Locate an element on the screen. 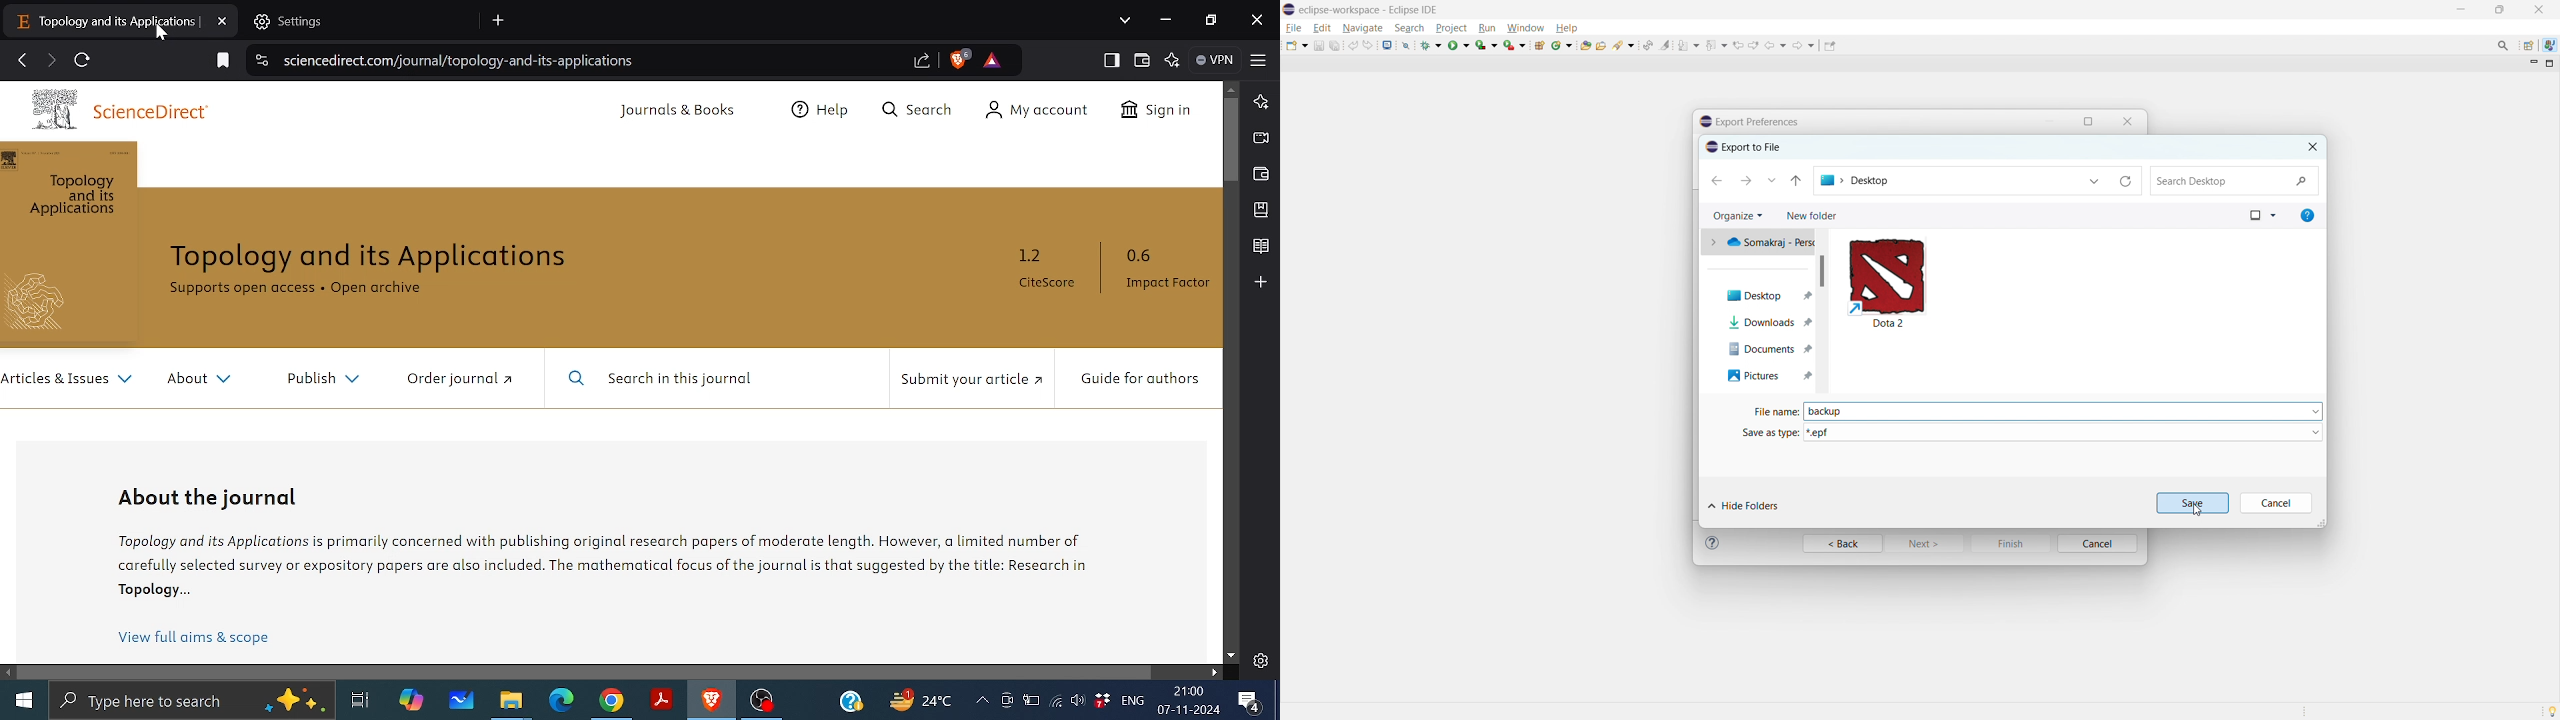 This screenshot has height=728, width=2576. Topology and its Applications is located at coordinates (78, 196).